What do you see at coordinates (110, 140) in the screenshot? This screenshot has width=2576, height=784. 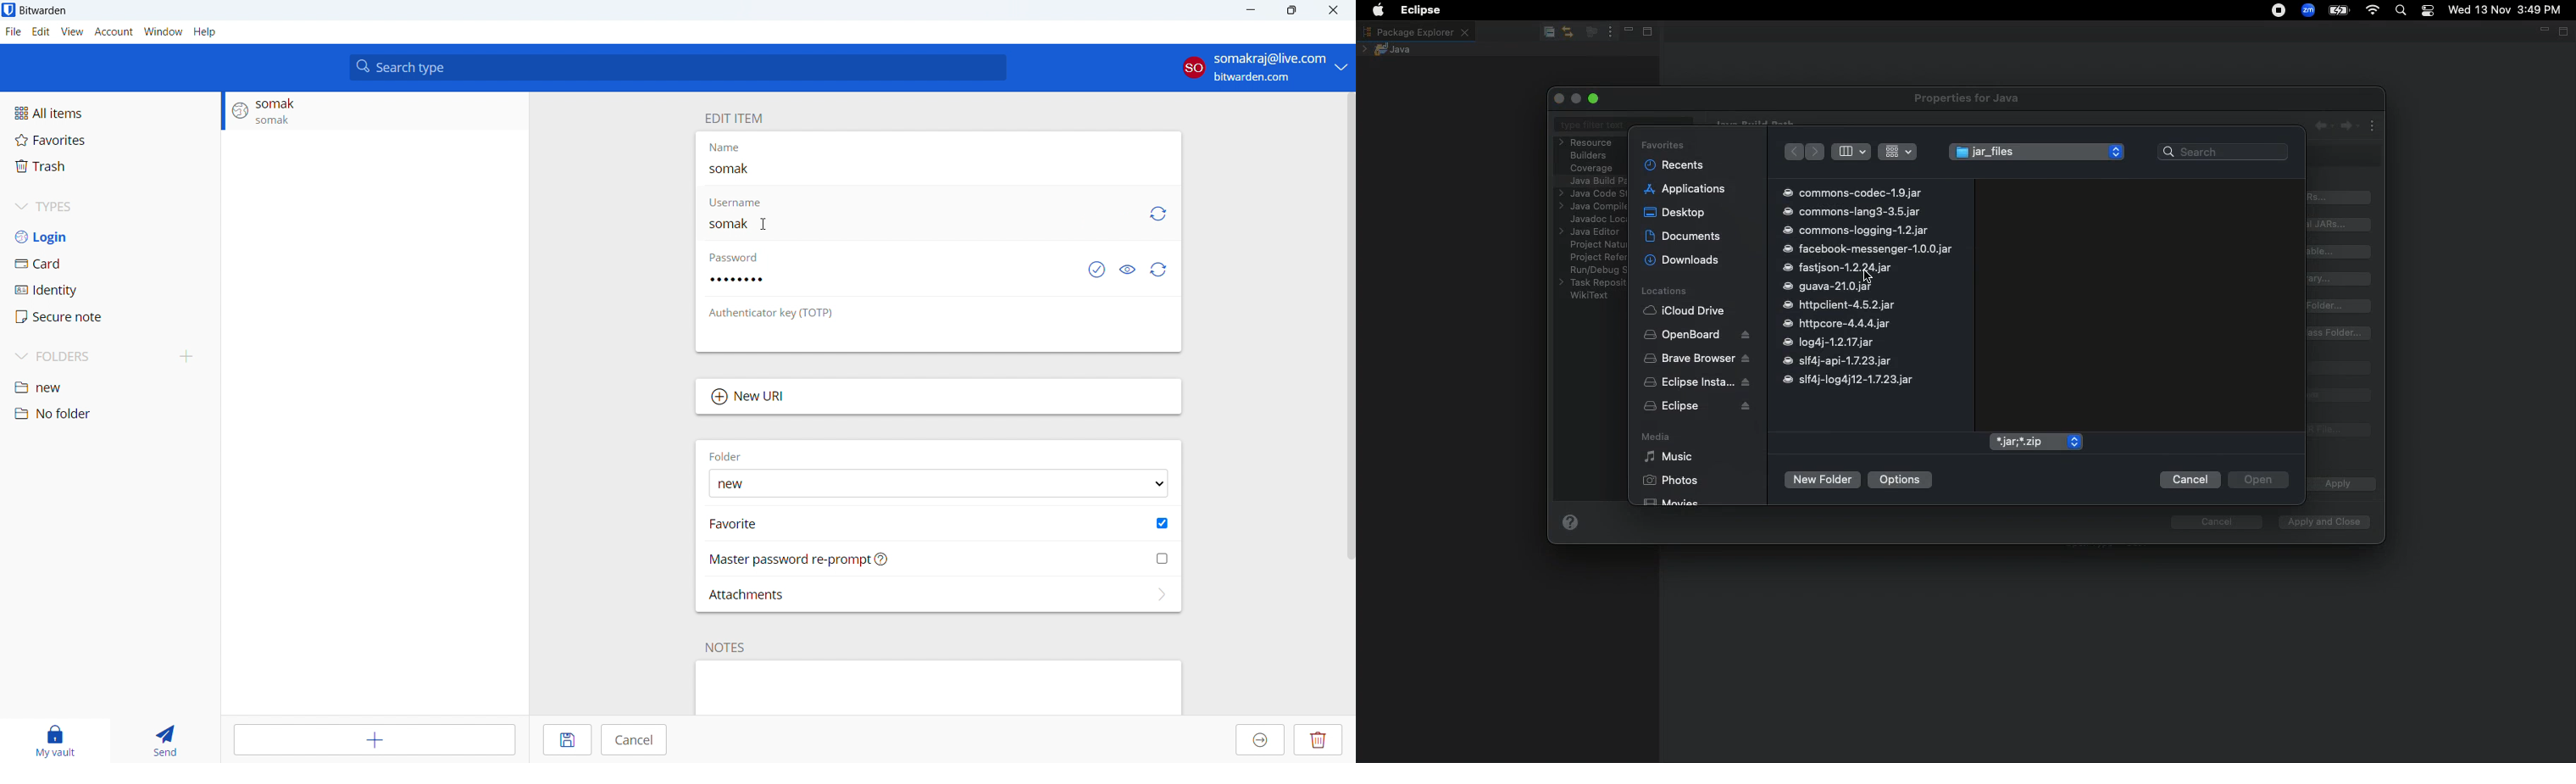 I see `favorites` at bounding box center [110, 140].